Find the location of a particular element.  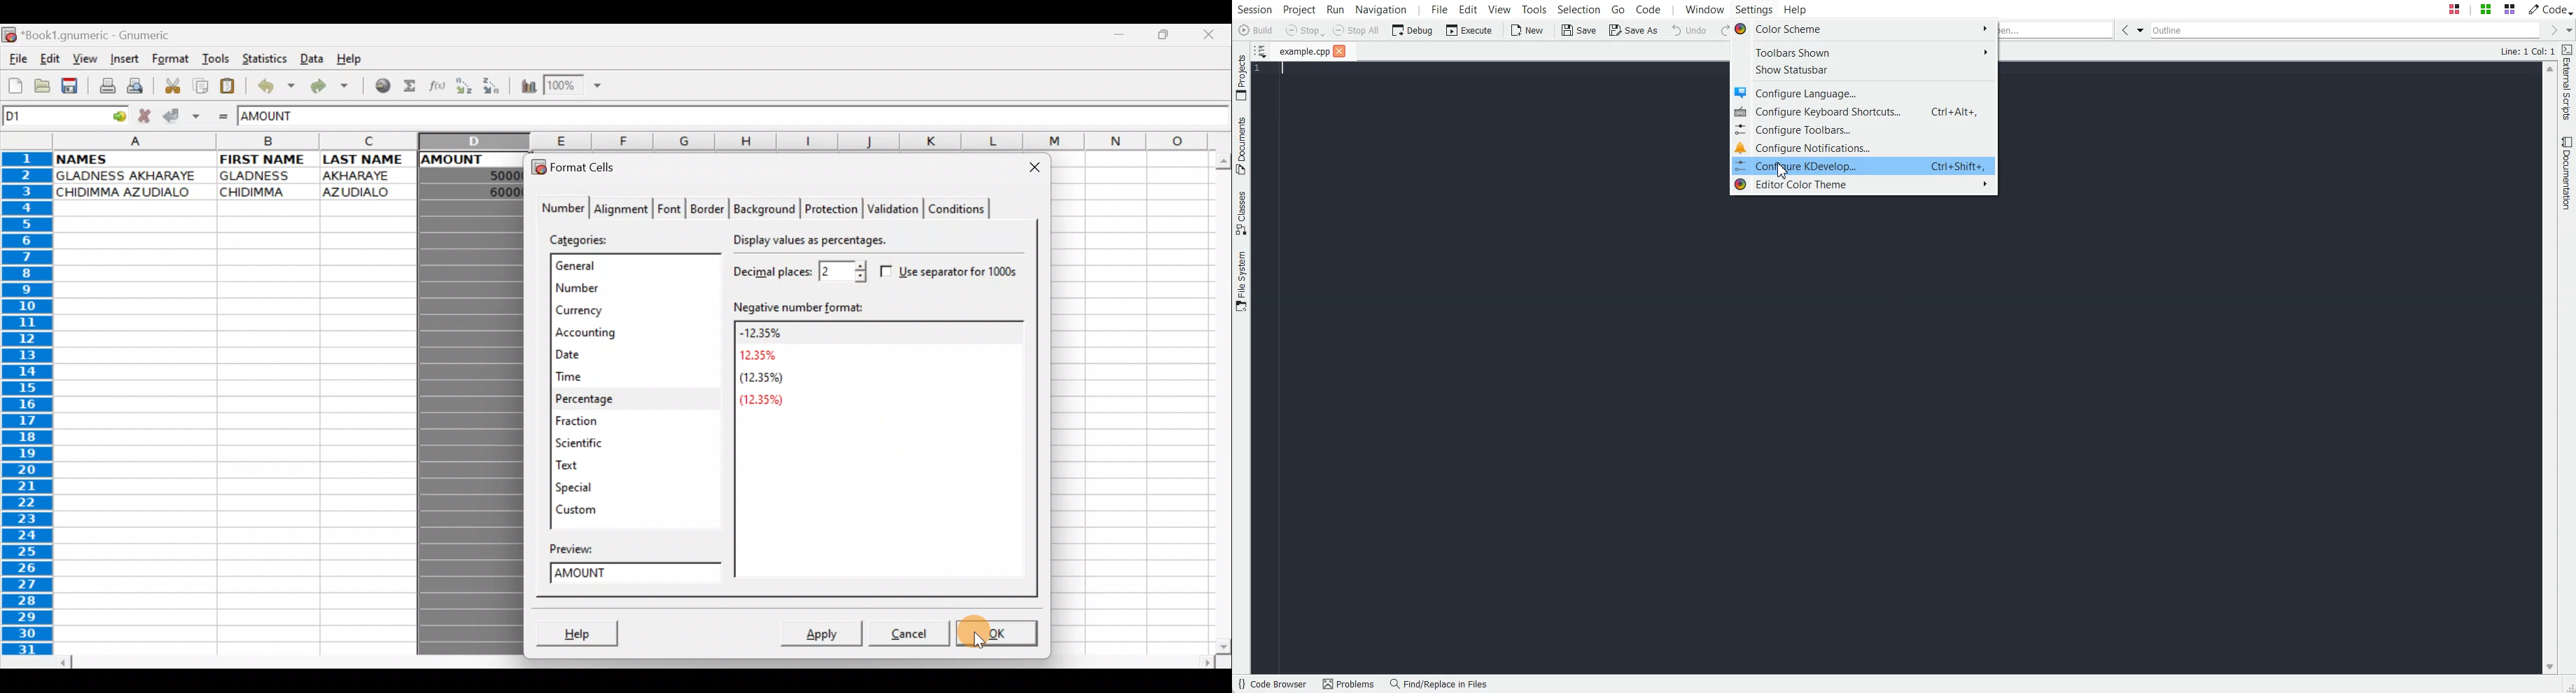

Accept change is located at coordinates (180, 116).